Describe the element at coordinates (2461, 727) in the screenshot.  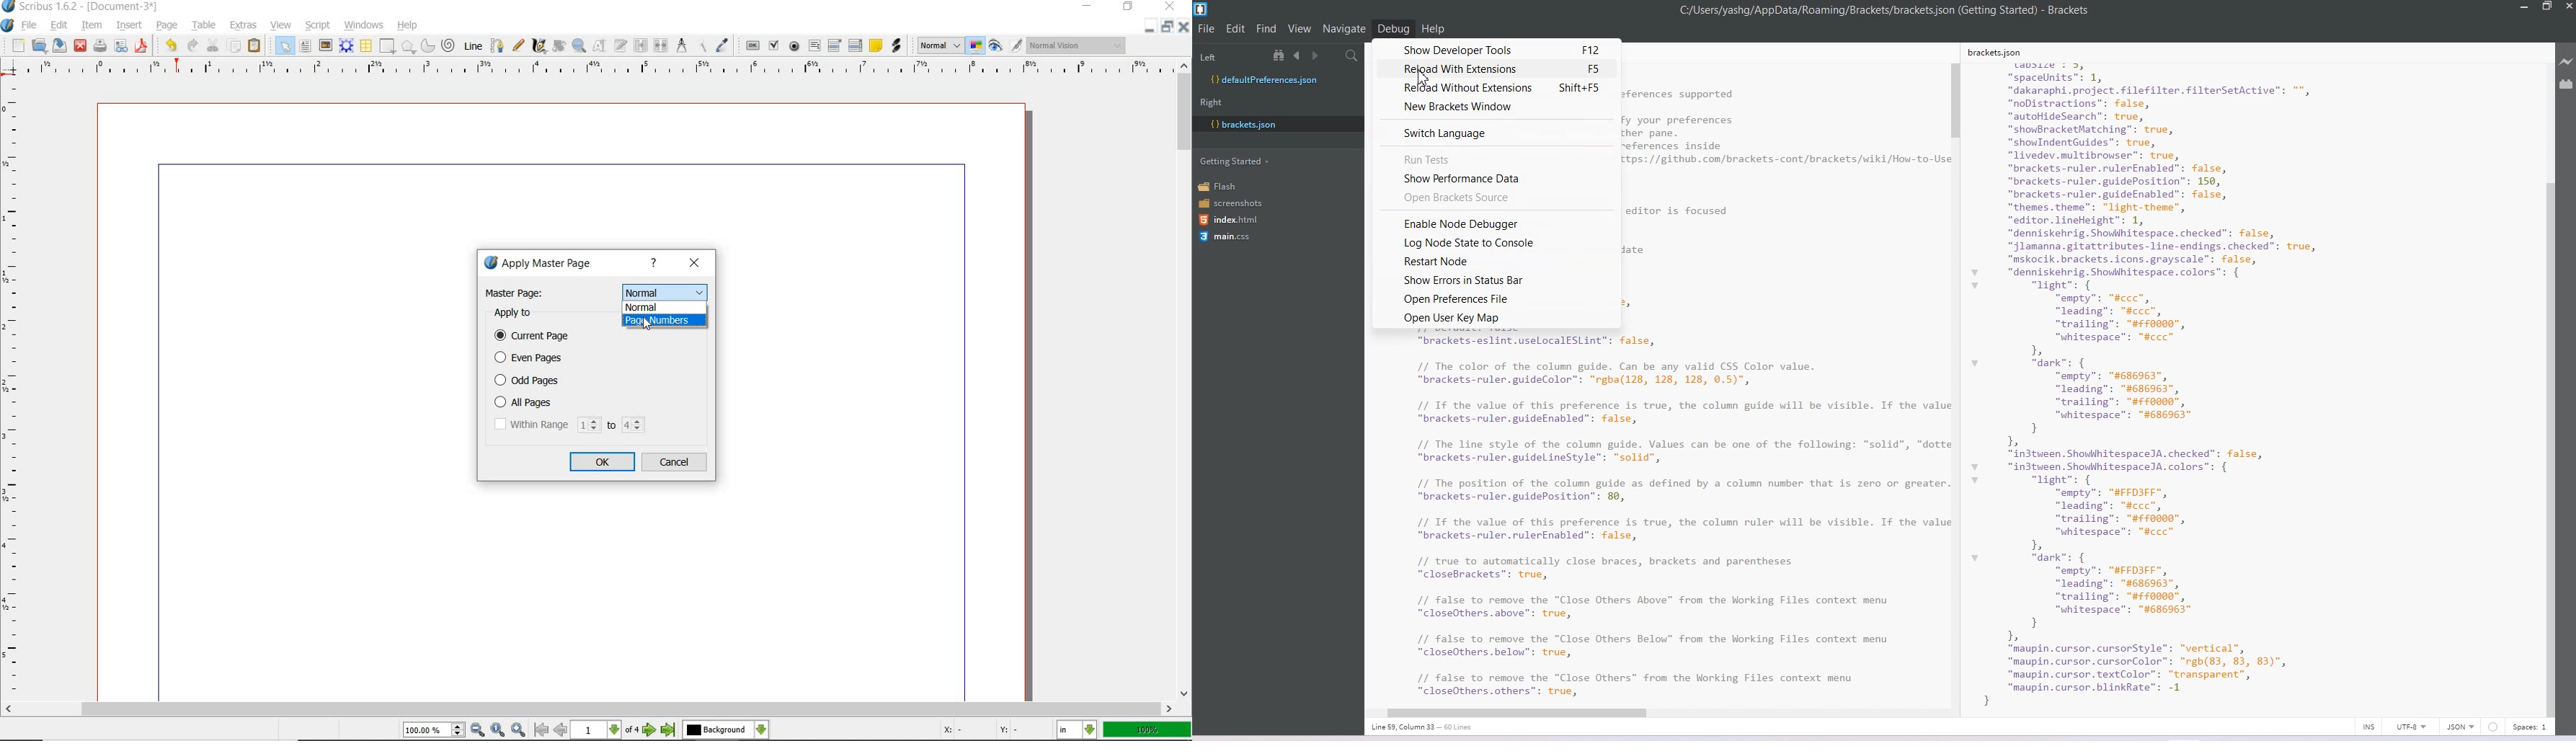
I see `JSON` at that location.